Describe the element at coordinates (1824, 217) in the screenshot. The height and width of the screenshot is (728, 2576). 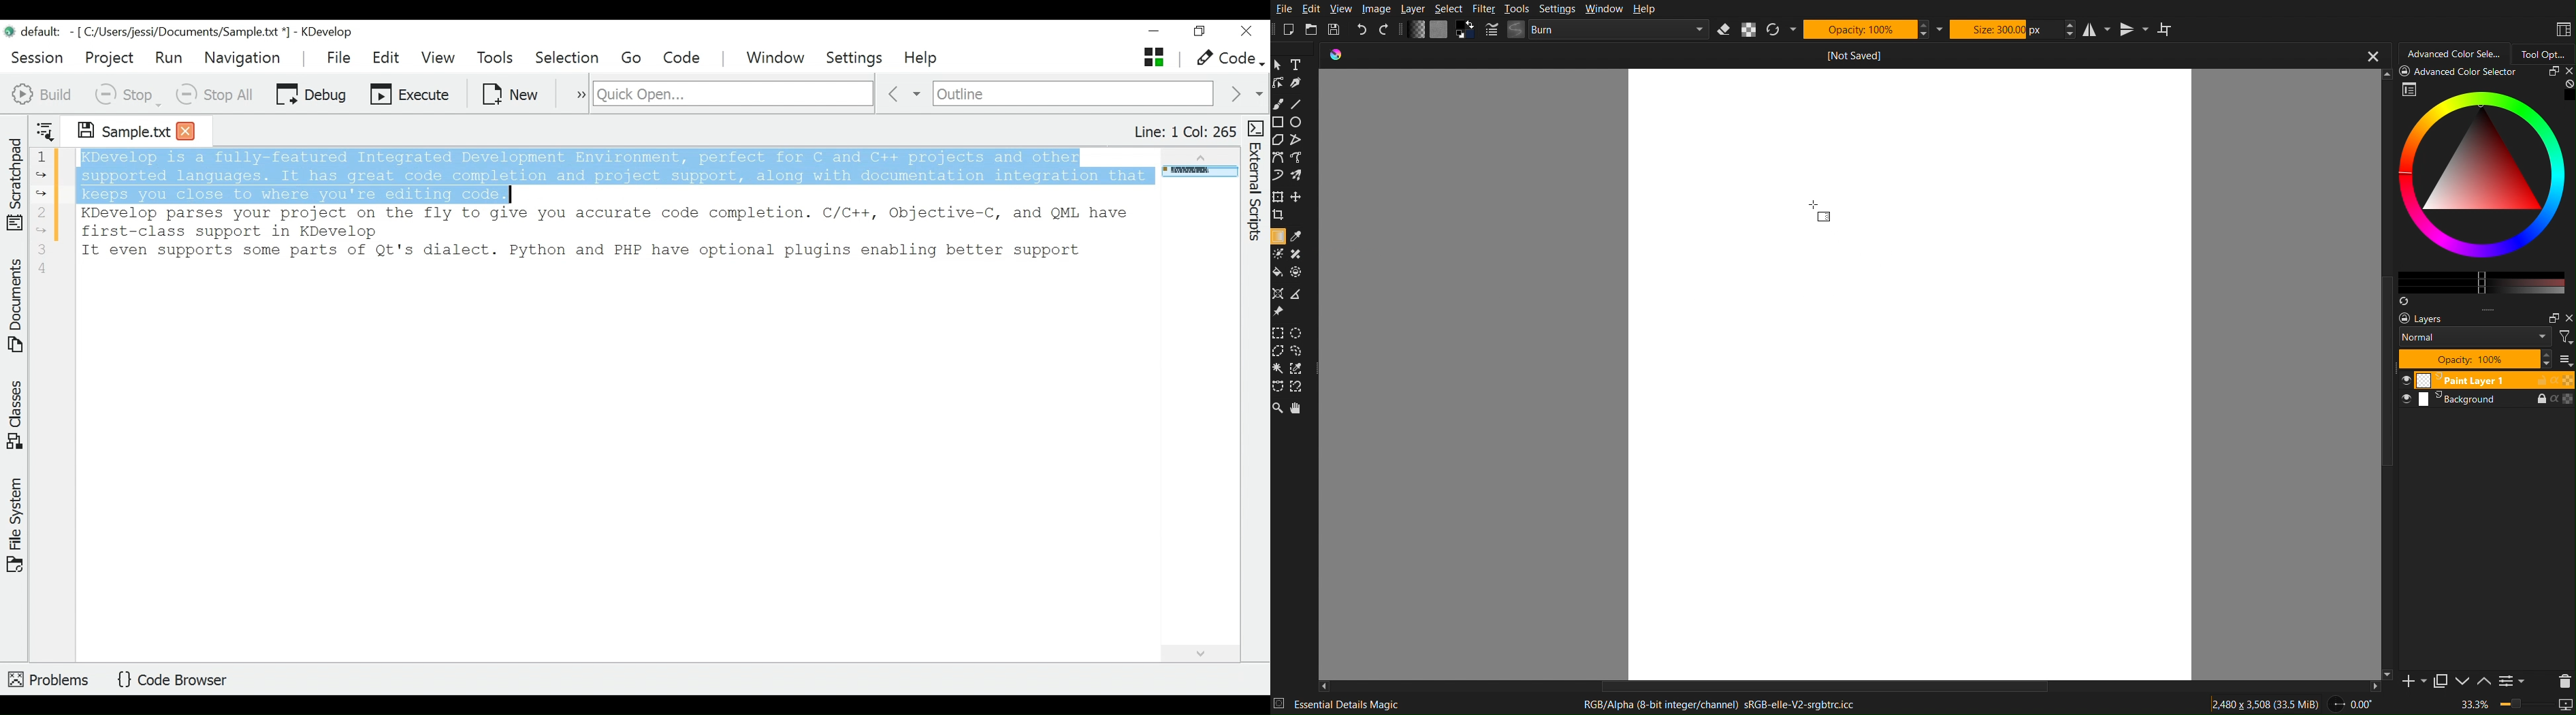
I see `Gradient` at that location.